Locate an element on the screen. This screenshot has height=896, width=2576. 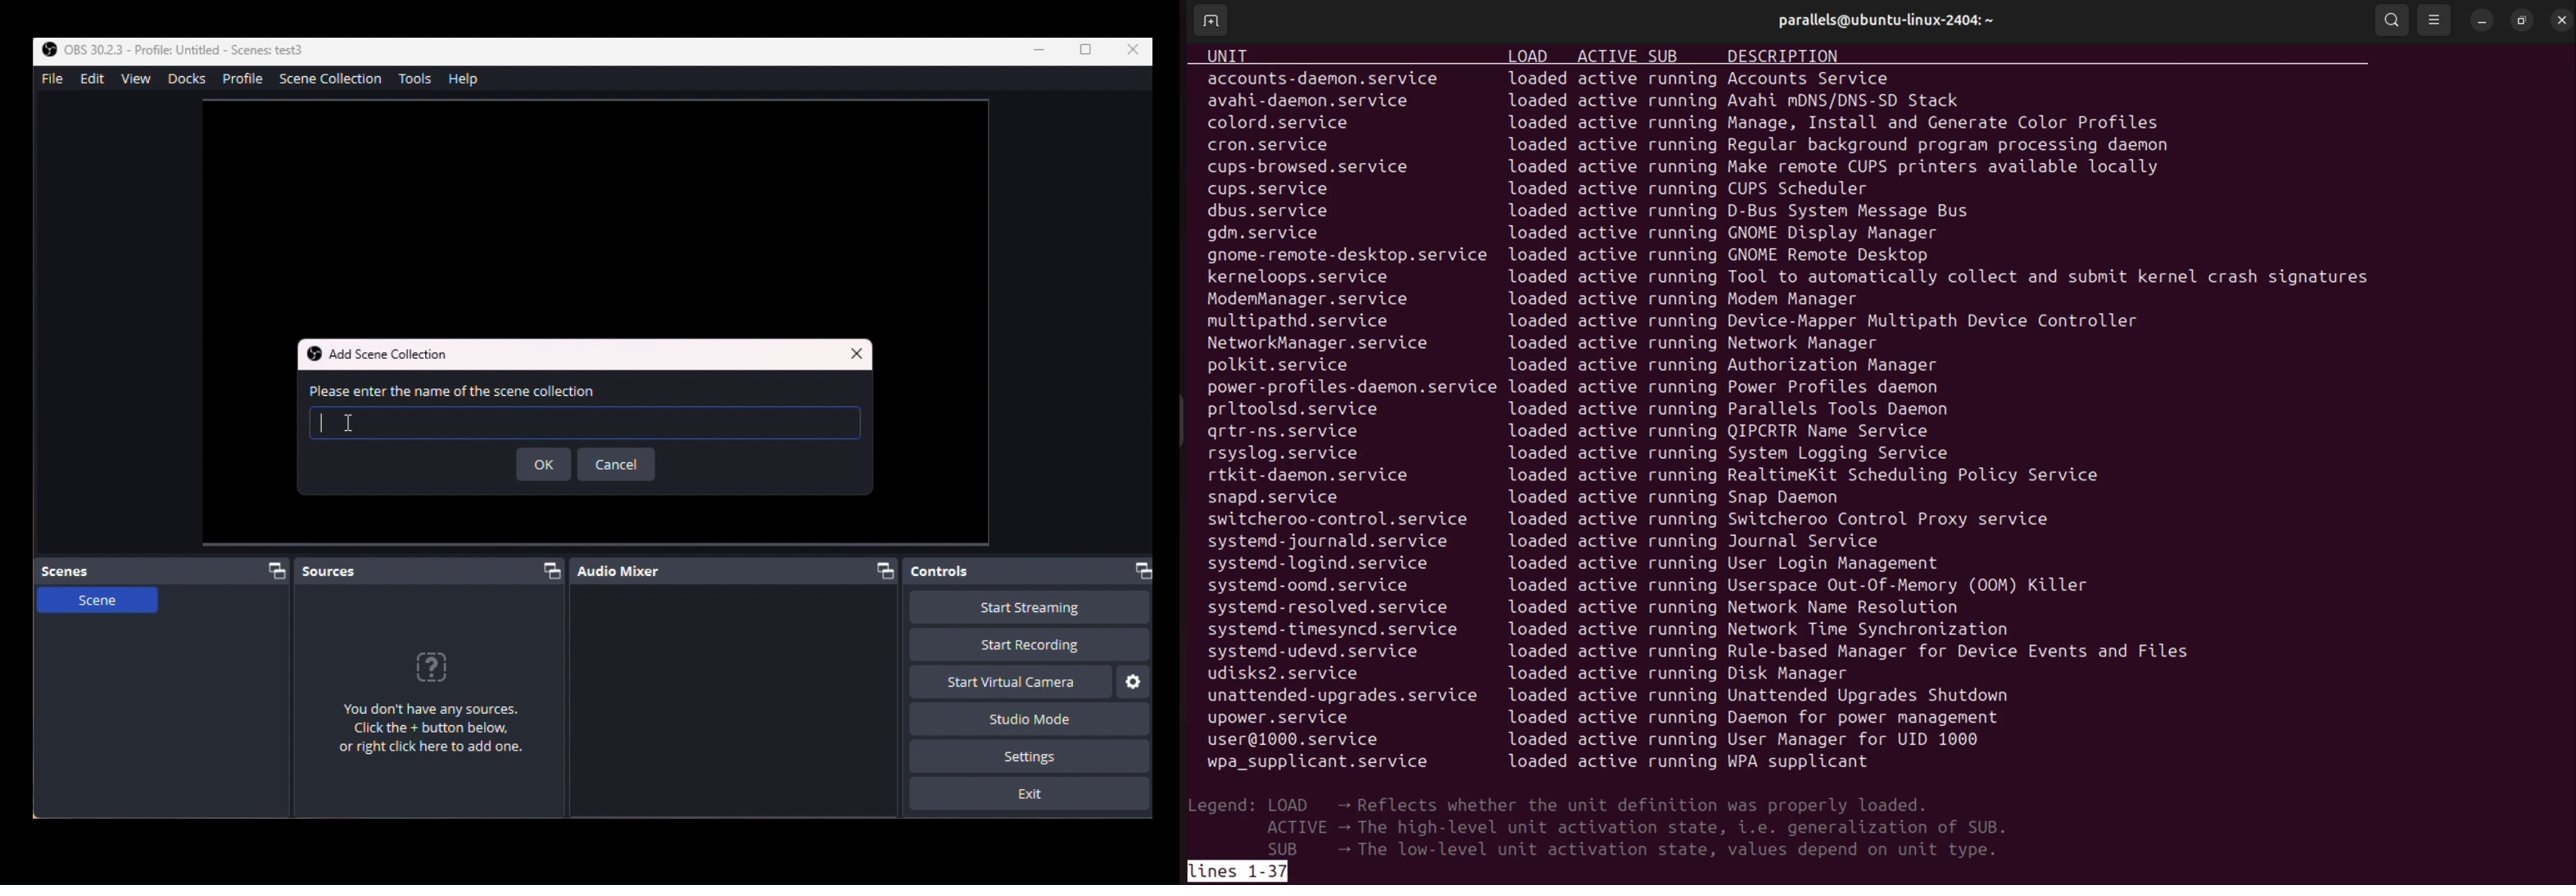
View is located at coordinates (139, 80).